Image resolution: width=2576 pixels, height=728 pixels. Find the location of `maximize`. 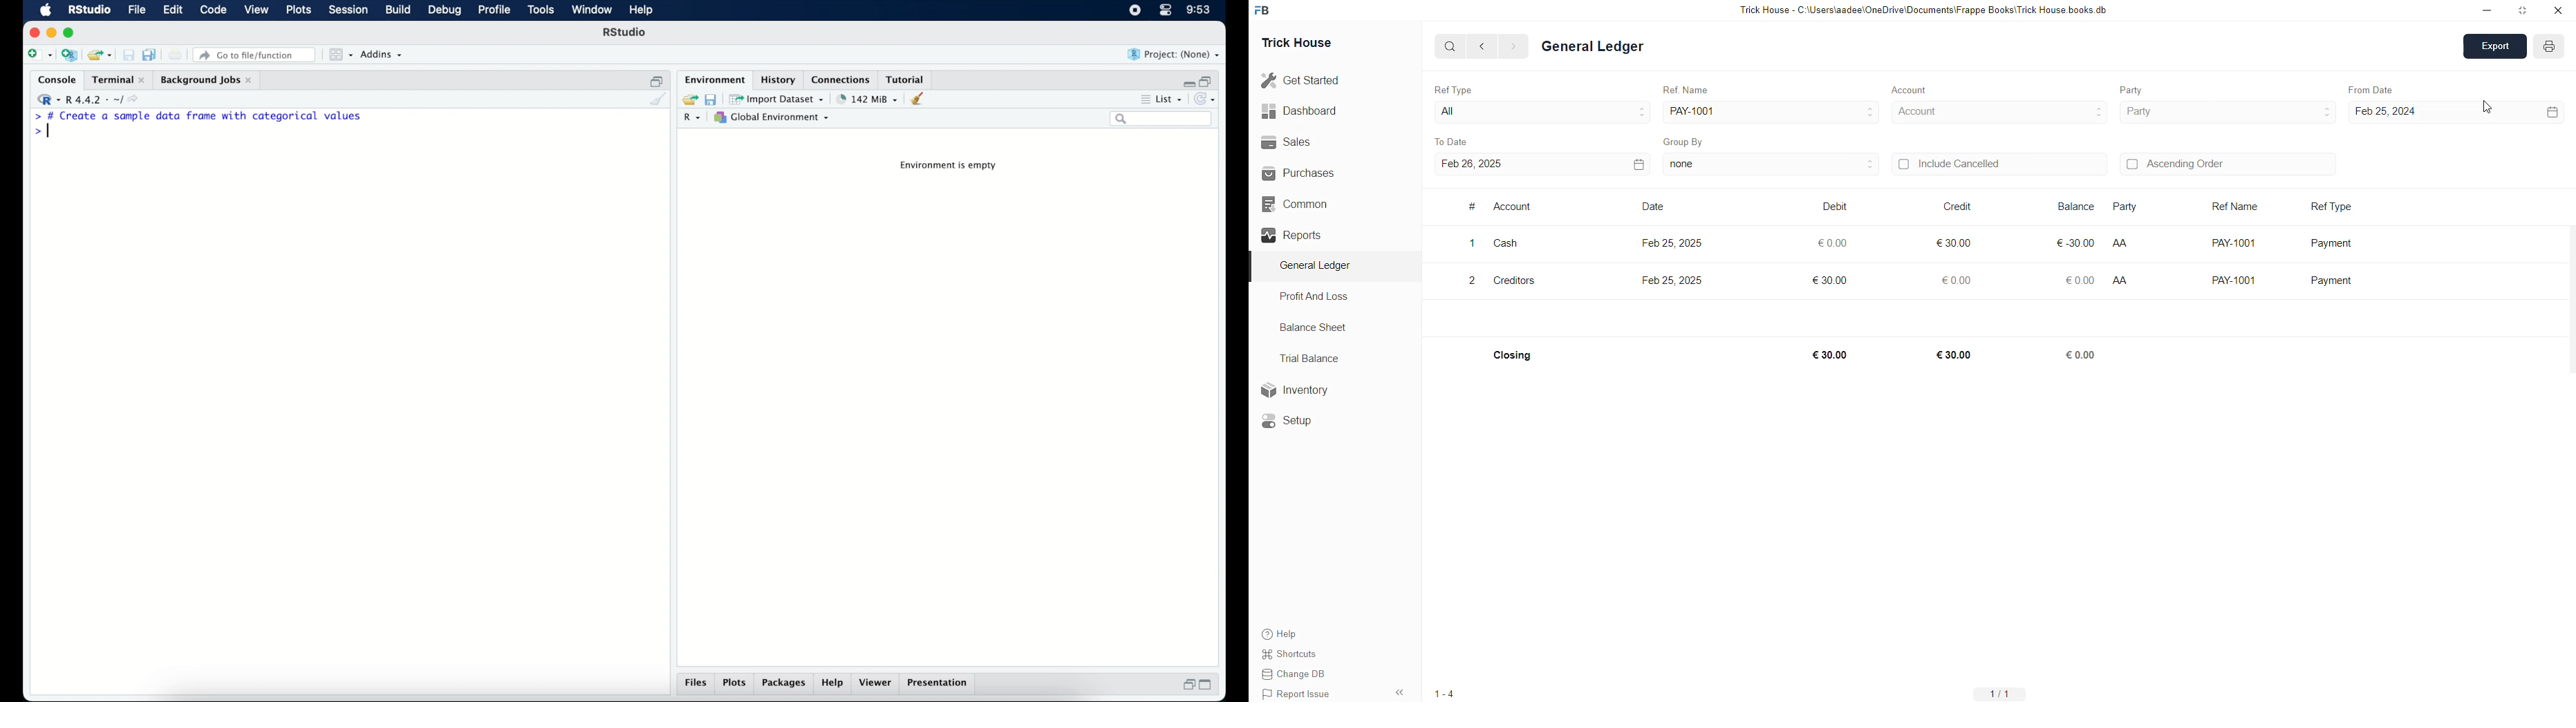

maximize is located at coordinates (1207, 686).